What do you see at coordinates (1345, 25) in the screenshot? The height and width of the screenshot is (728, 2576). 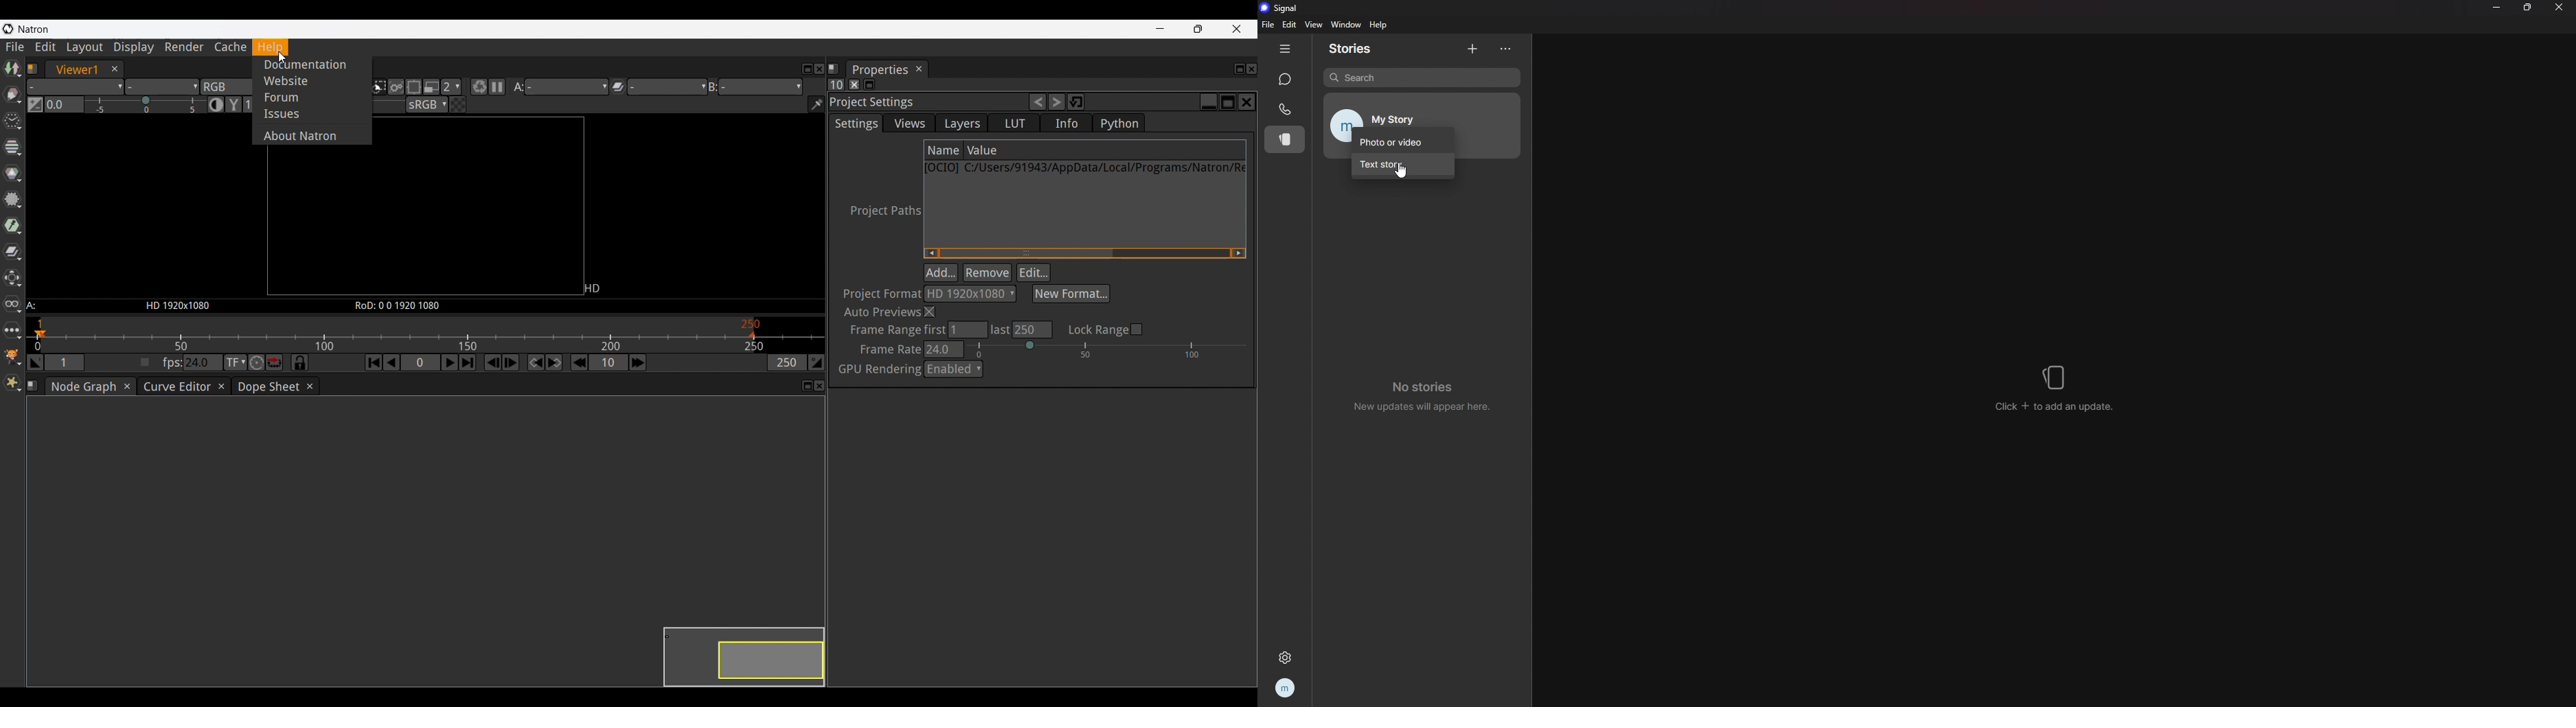 I see `window` at bounding box center [1345, 25].